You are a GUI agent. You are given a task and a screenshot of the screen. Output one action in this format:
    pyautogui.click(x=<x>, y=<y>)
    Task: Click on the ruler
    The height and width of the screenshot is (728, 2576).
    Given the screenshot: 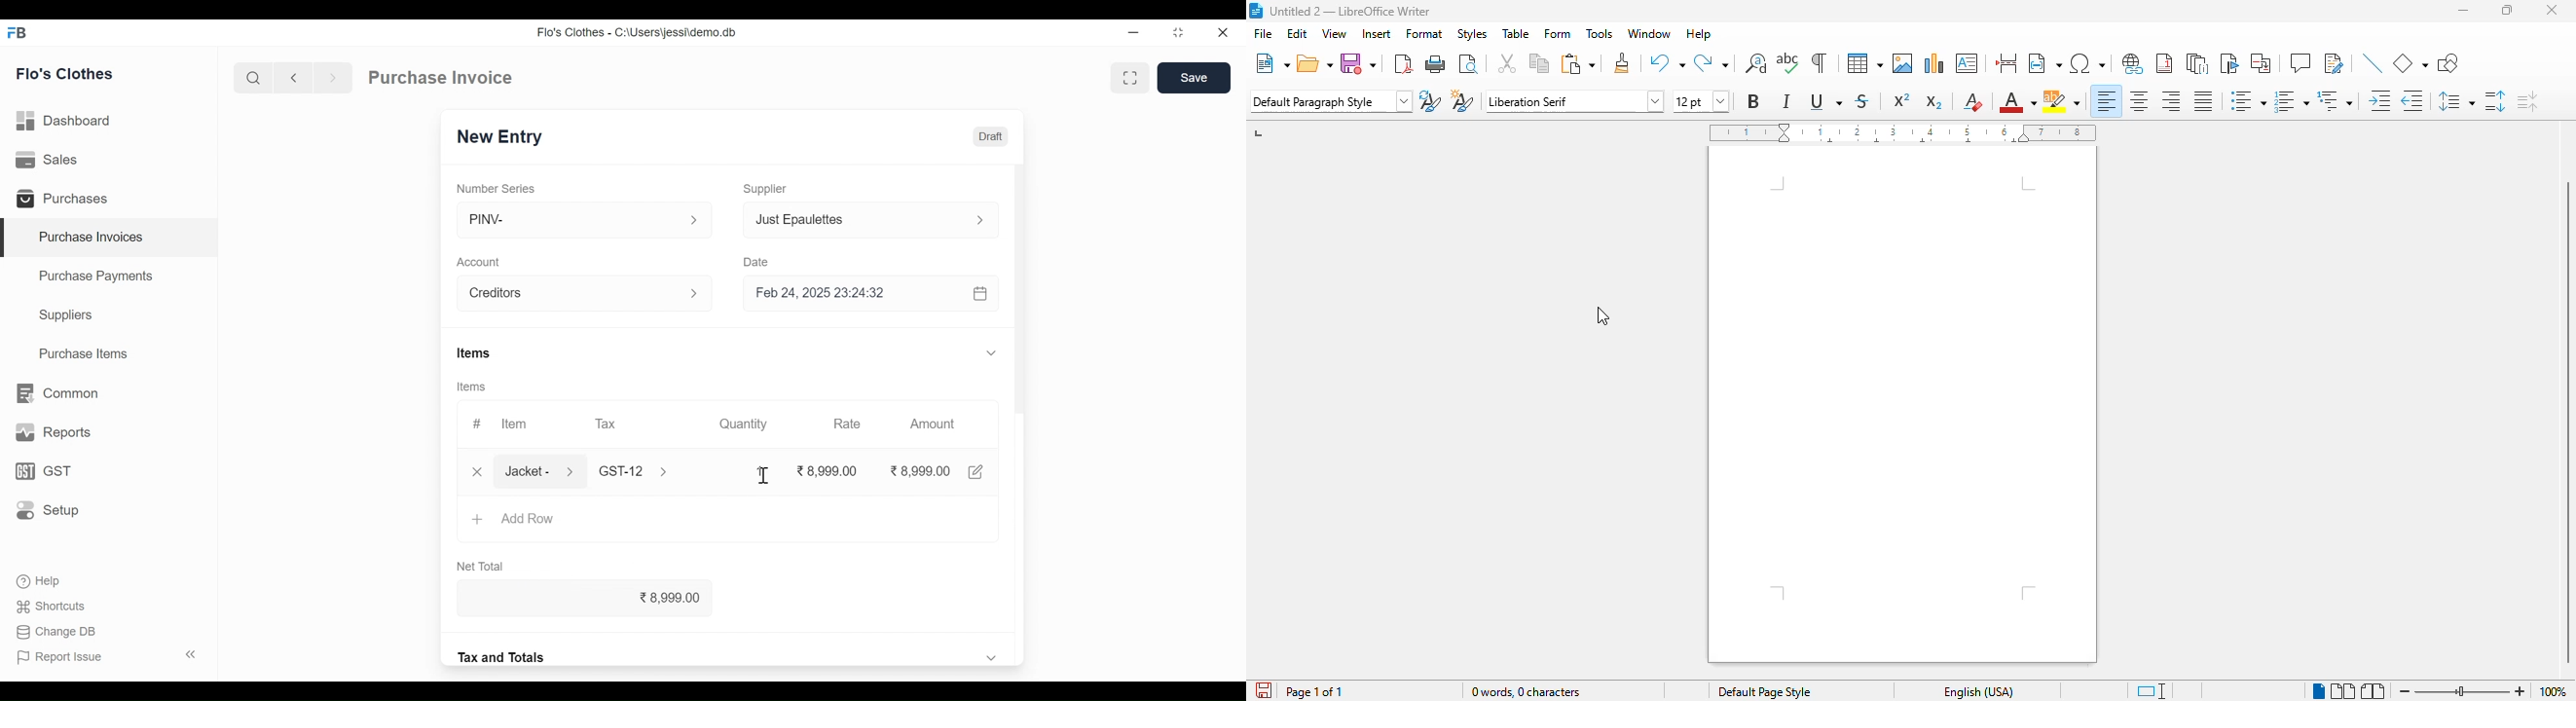 What is the action you would take?
    pyautogui.click(x=1904, y=132)
    